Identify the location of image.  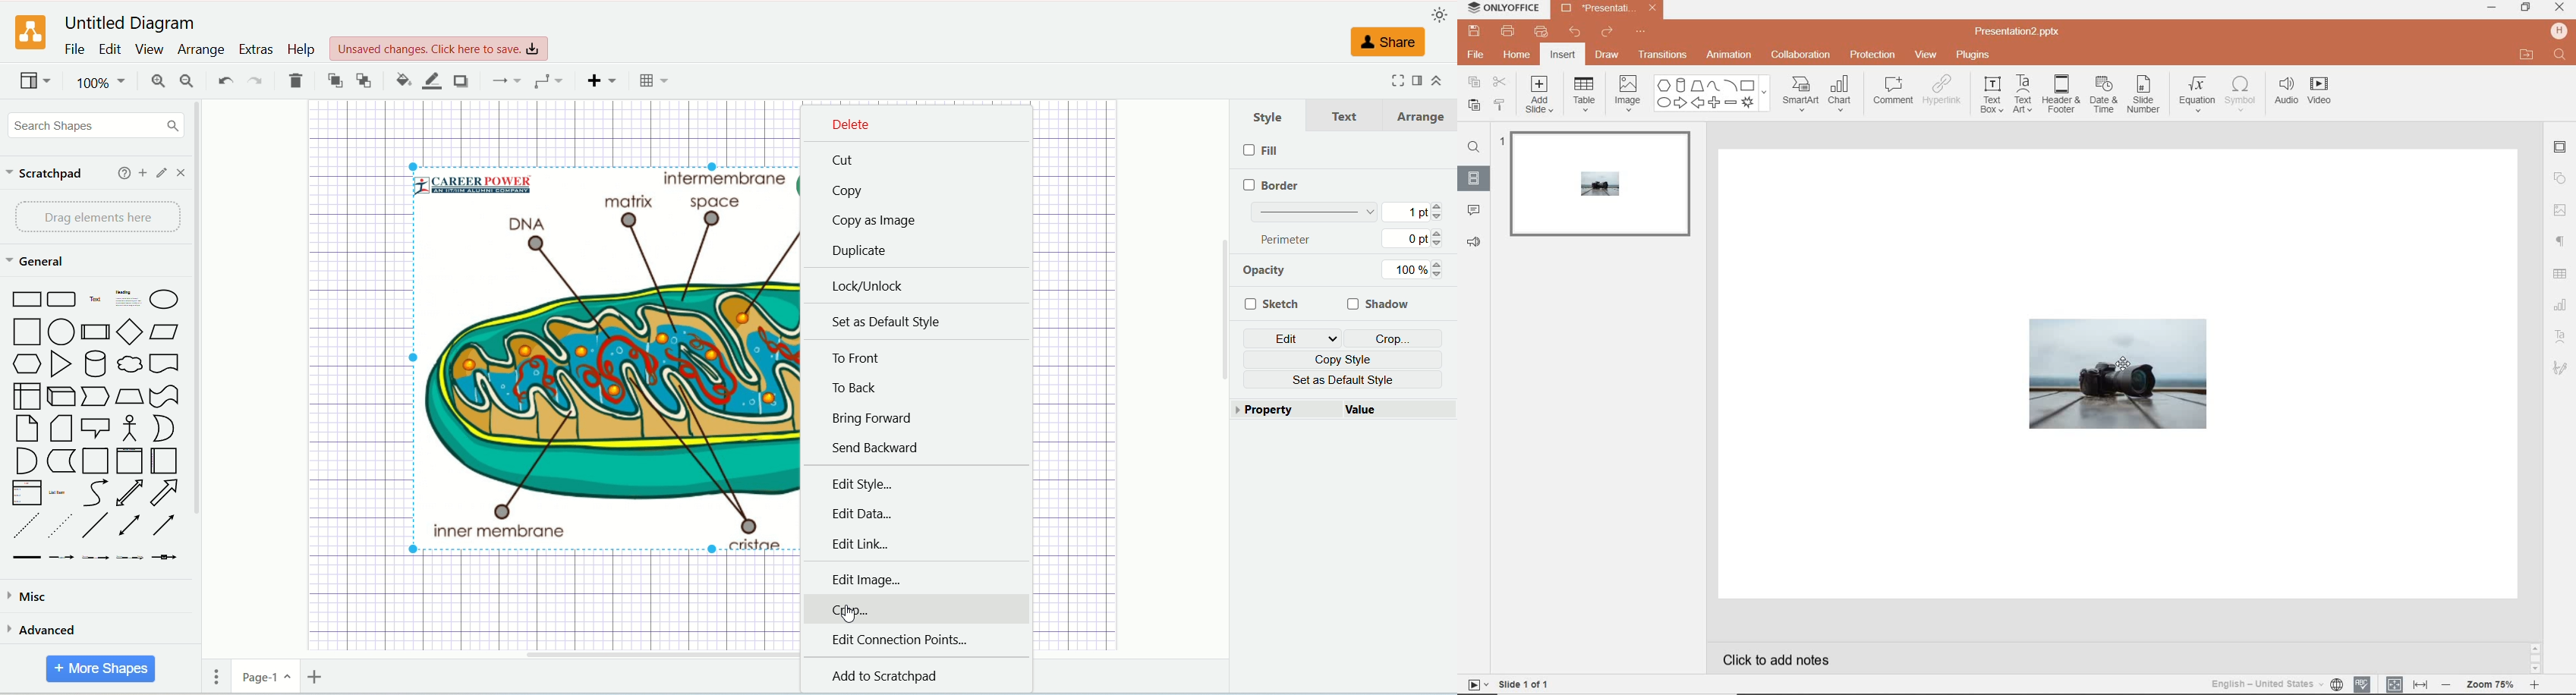
(1627, 93).